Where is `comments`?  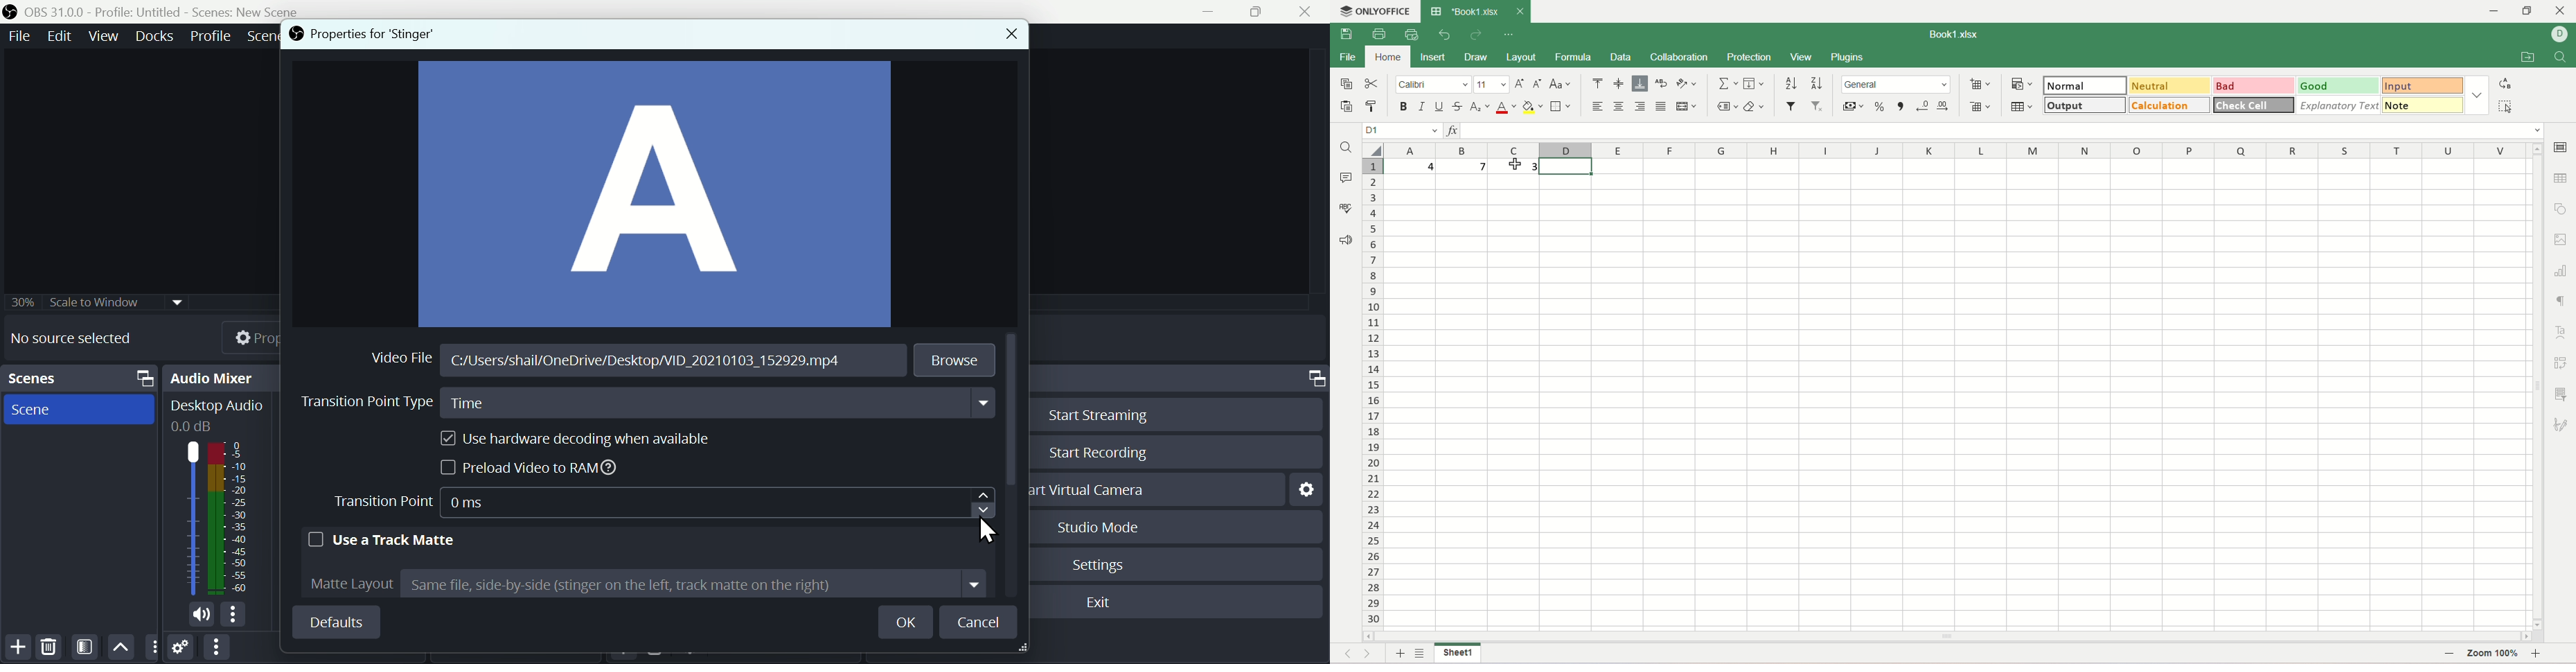
comments is located at coordinates (1345, 177).